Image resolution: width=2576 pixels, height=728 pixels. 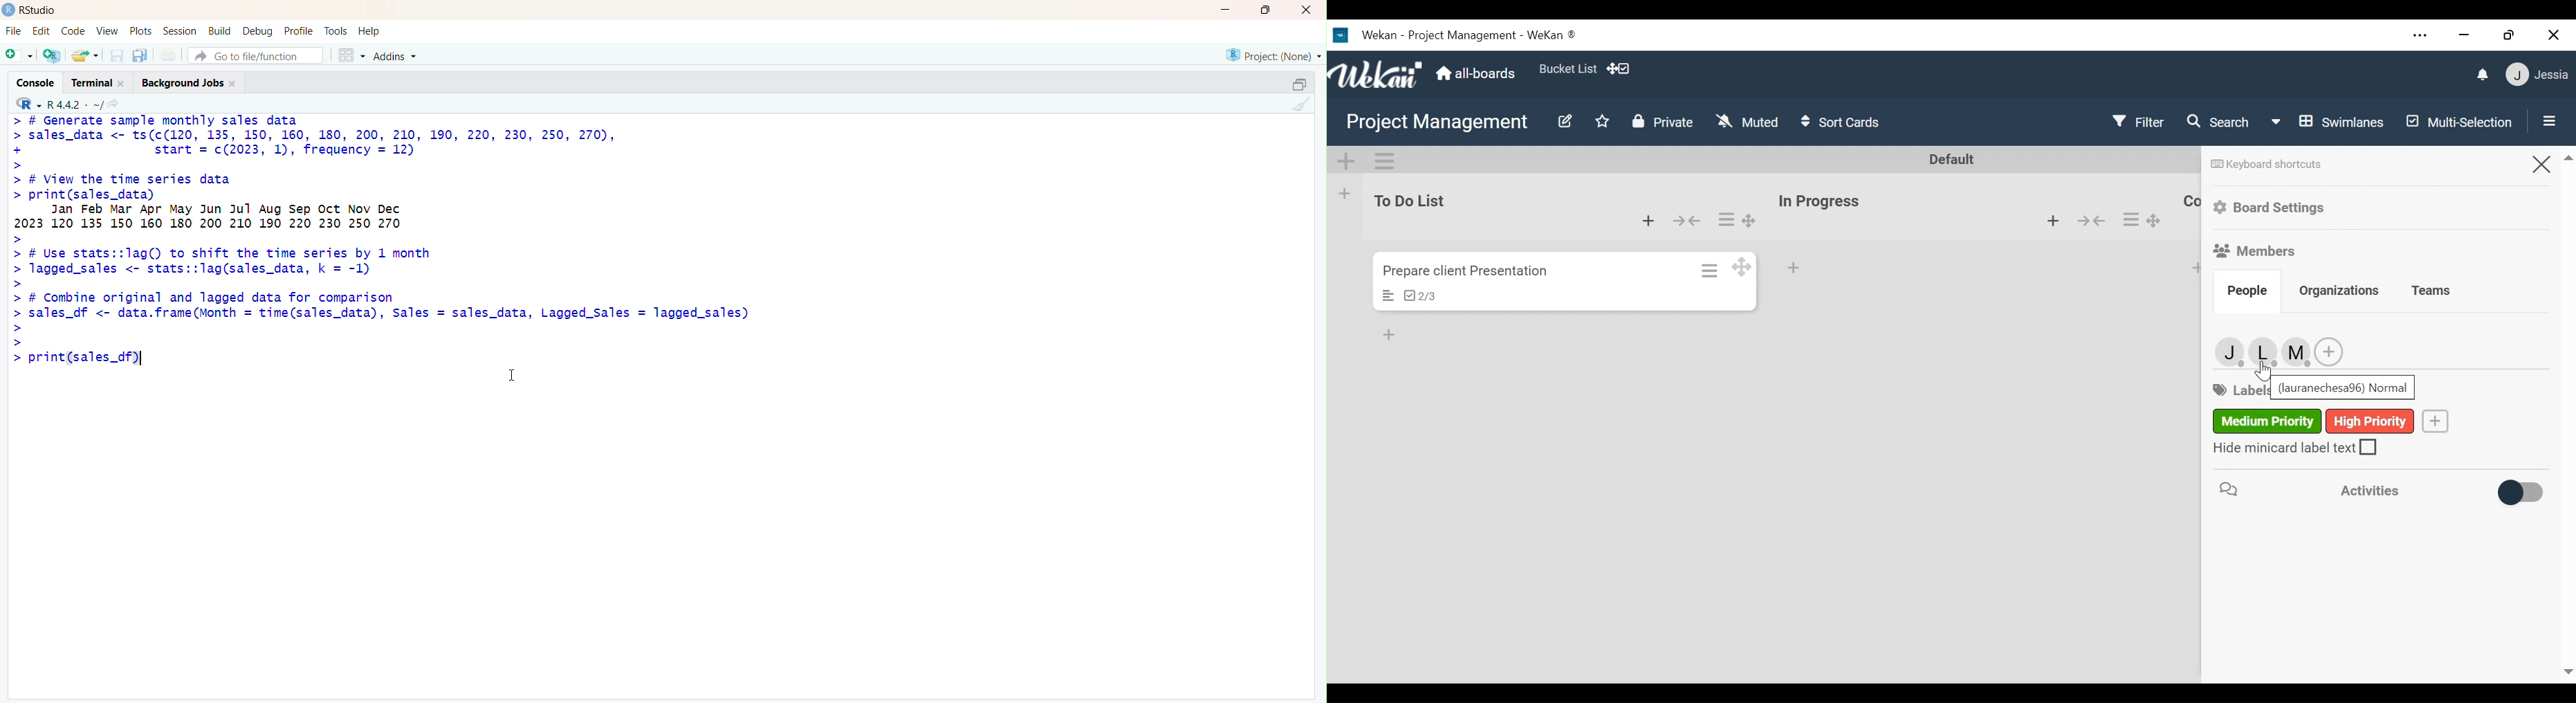 I want to click on Card actions, so click(x=1711, y=270).